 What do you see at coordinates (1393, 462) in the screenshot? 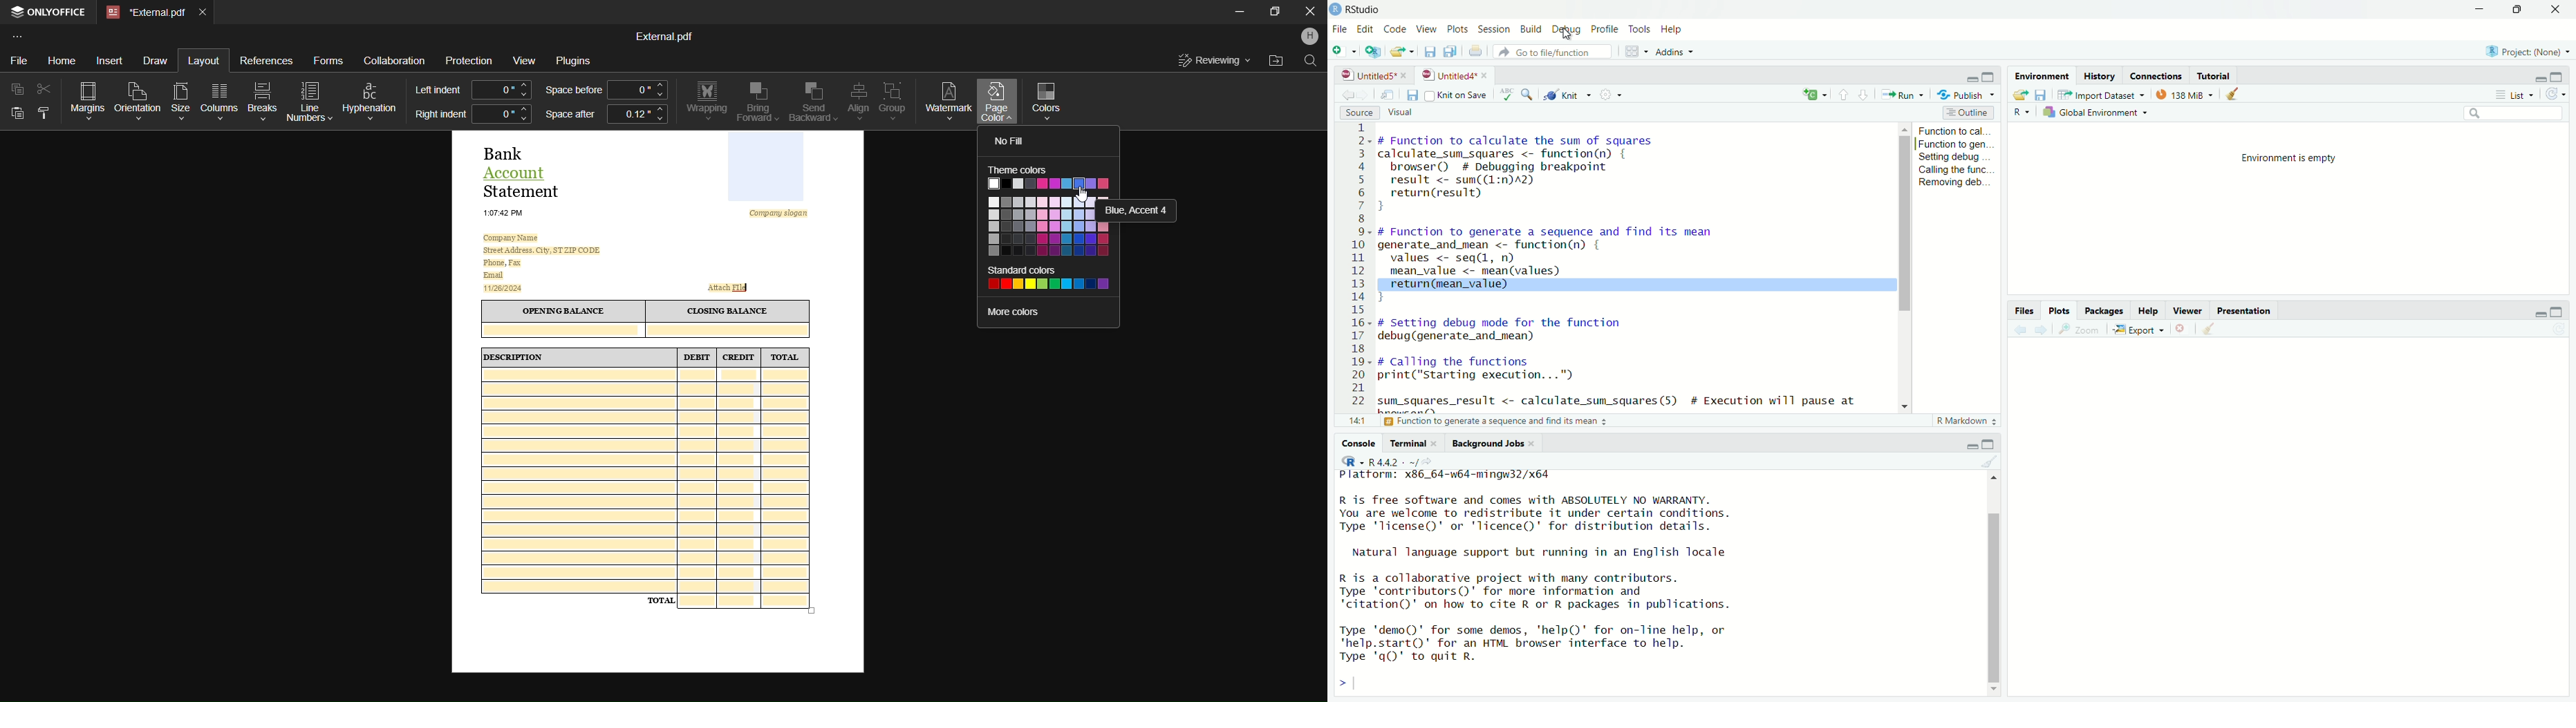
I see `R 4.4.2 . ~/` at bounding box center [1393, 462].